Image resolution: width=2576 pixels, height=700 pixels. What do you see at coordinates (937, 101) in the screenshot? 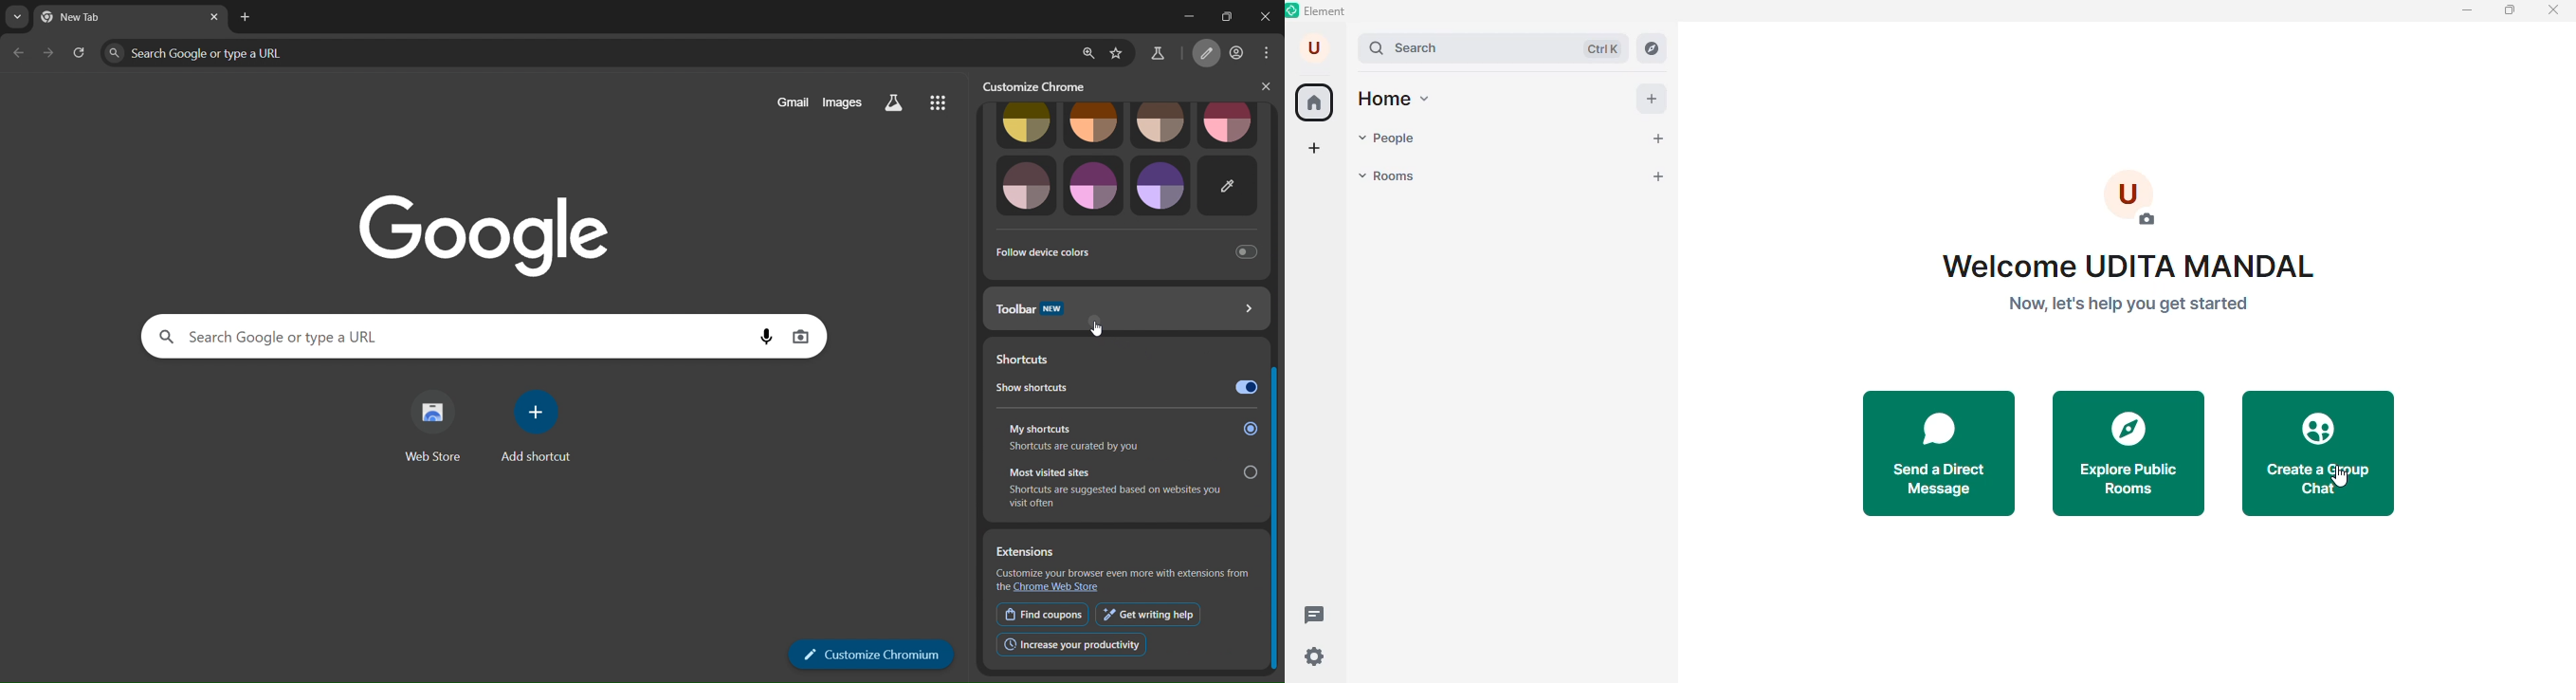
I see `google apps` at bounding box center [937, 101].